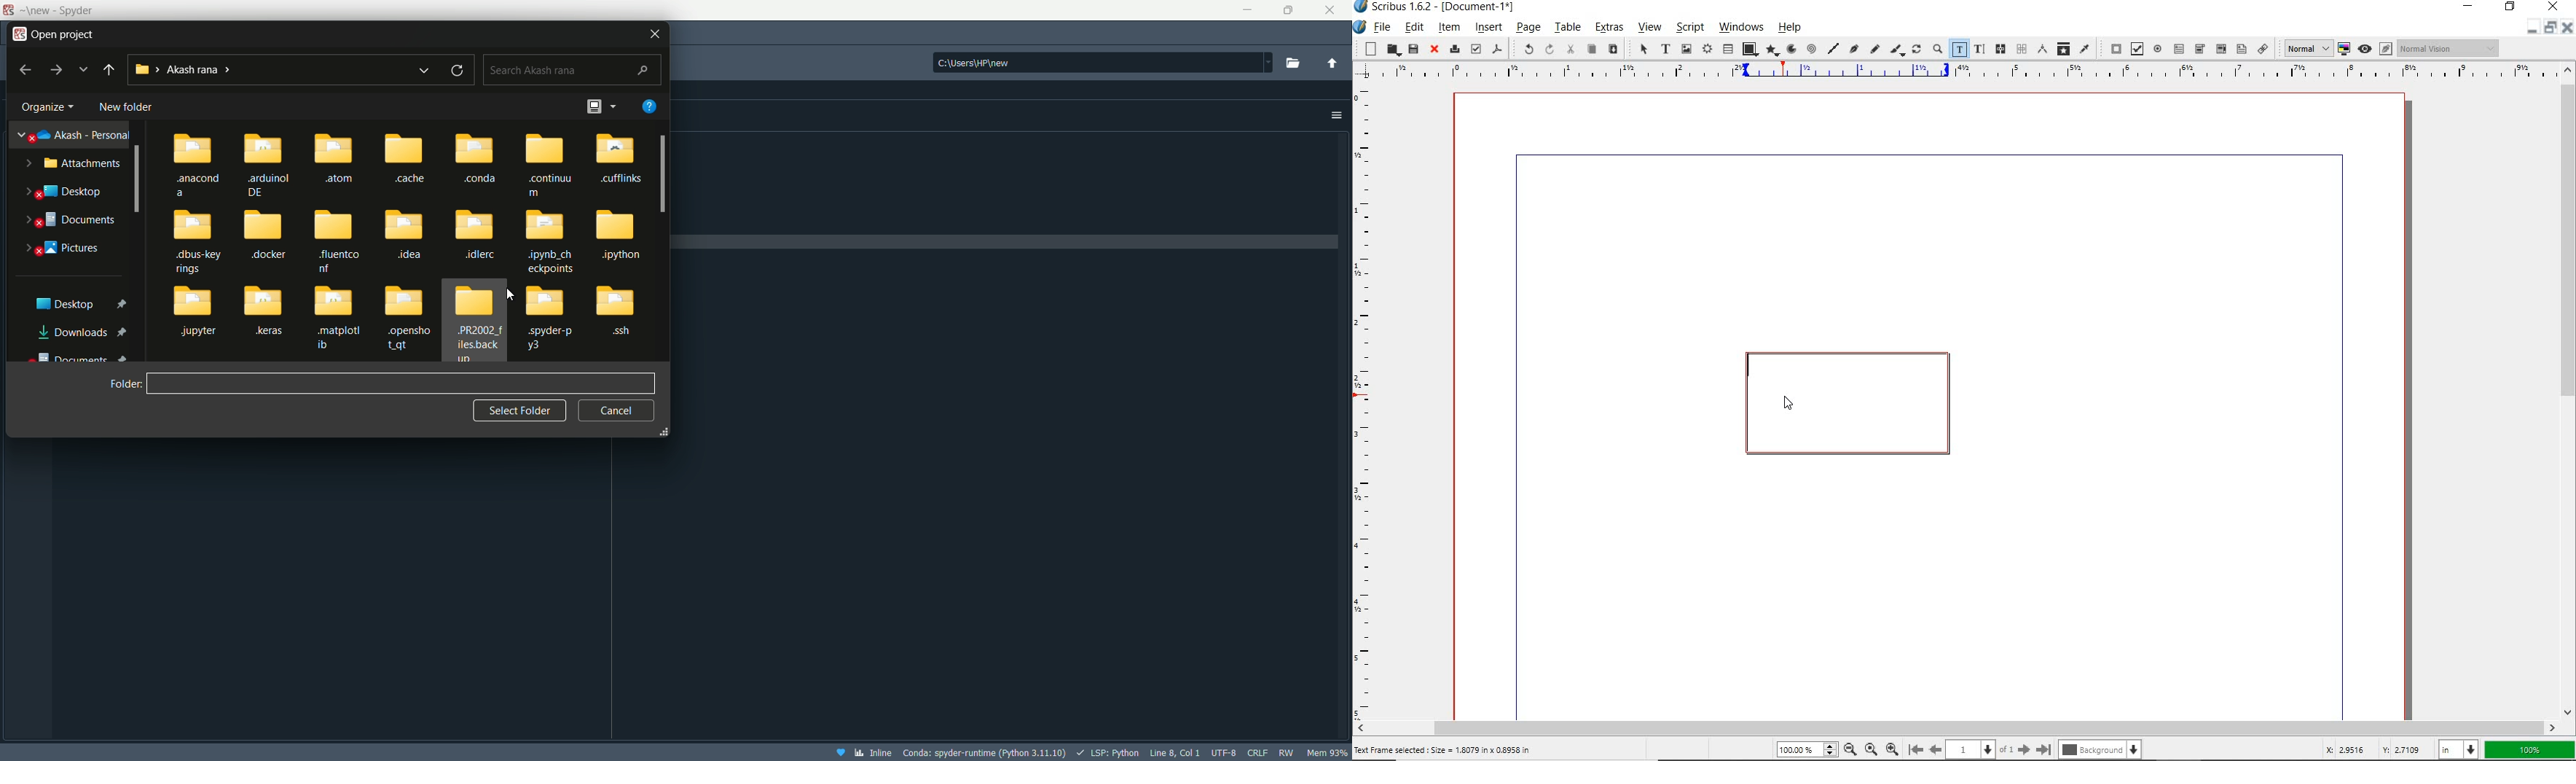 The image size is (2576, 784). Describe the element at coordinates (2199, 50) in the screenshot. I see `pdf combo box` at that location.